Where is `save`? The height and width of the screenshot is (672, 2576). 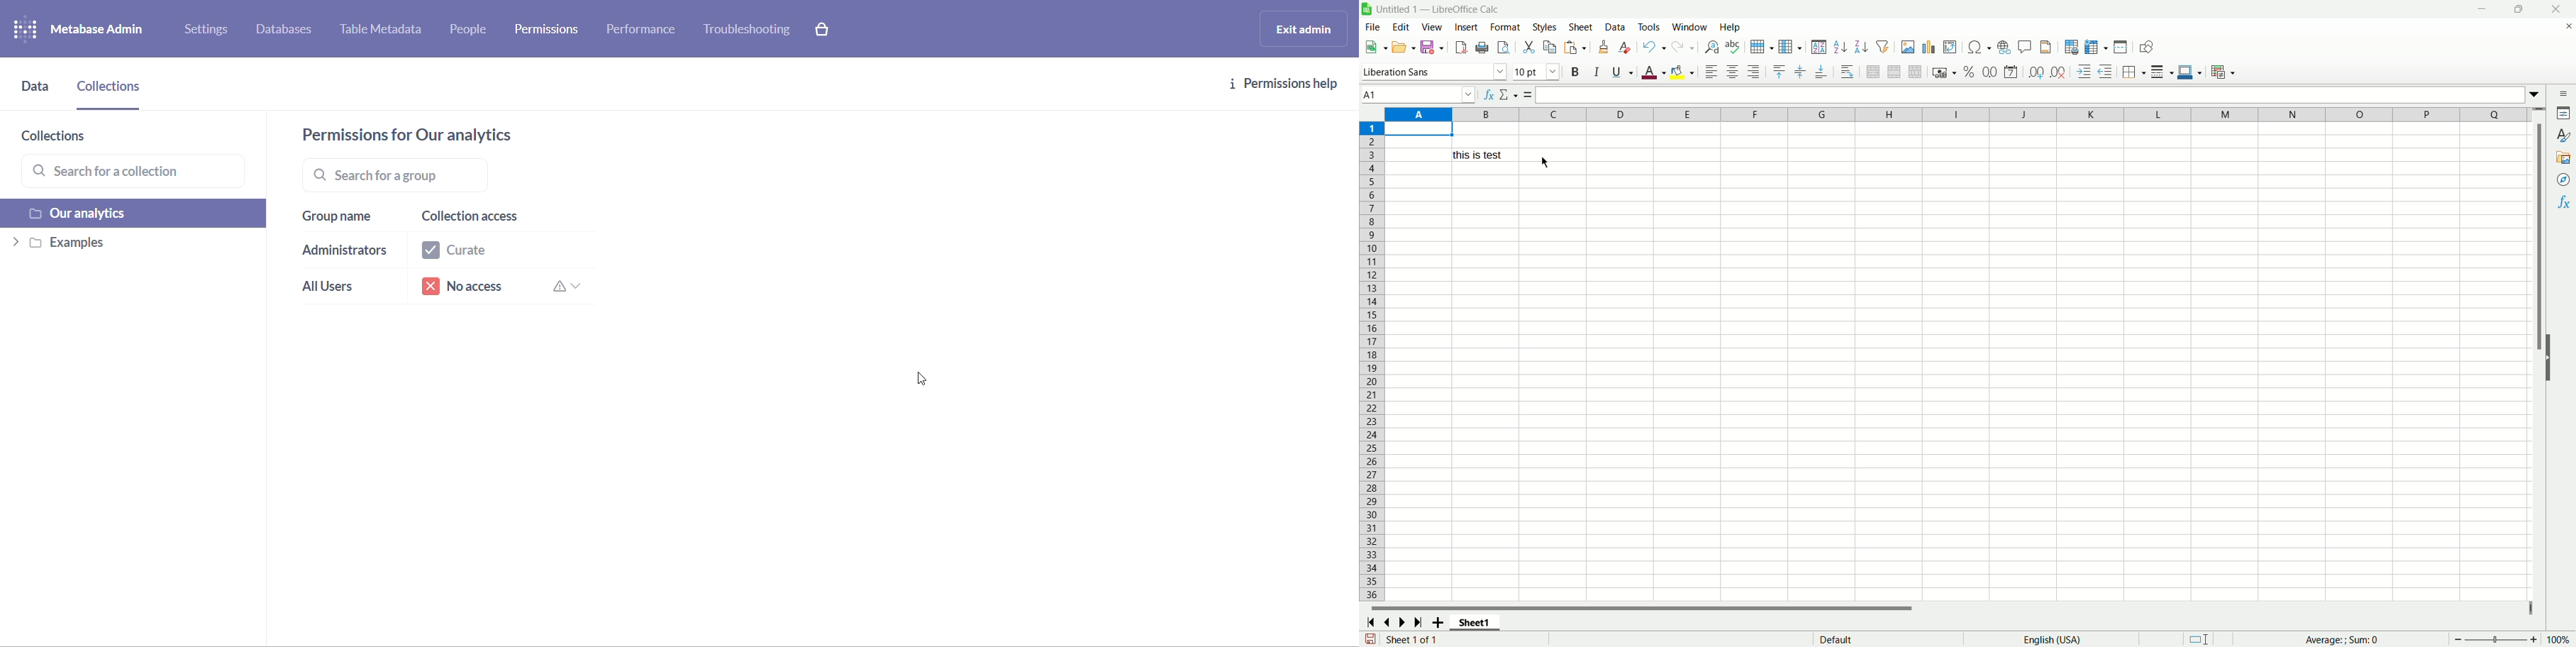 save is located at coordinates (1370, 639).